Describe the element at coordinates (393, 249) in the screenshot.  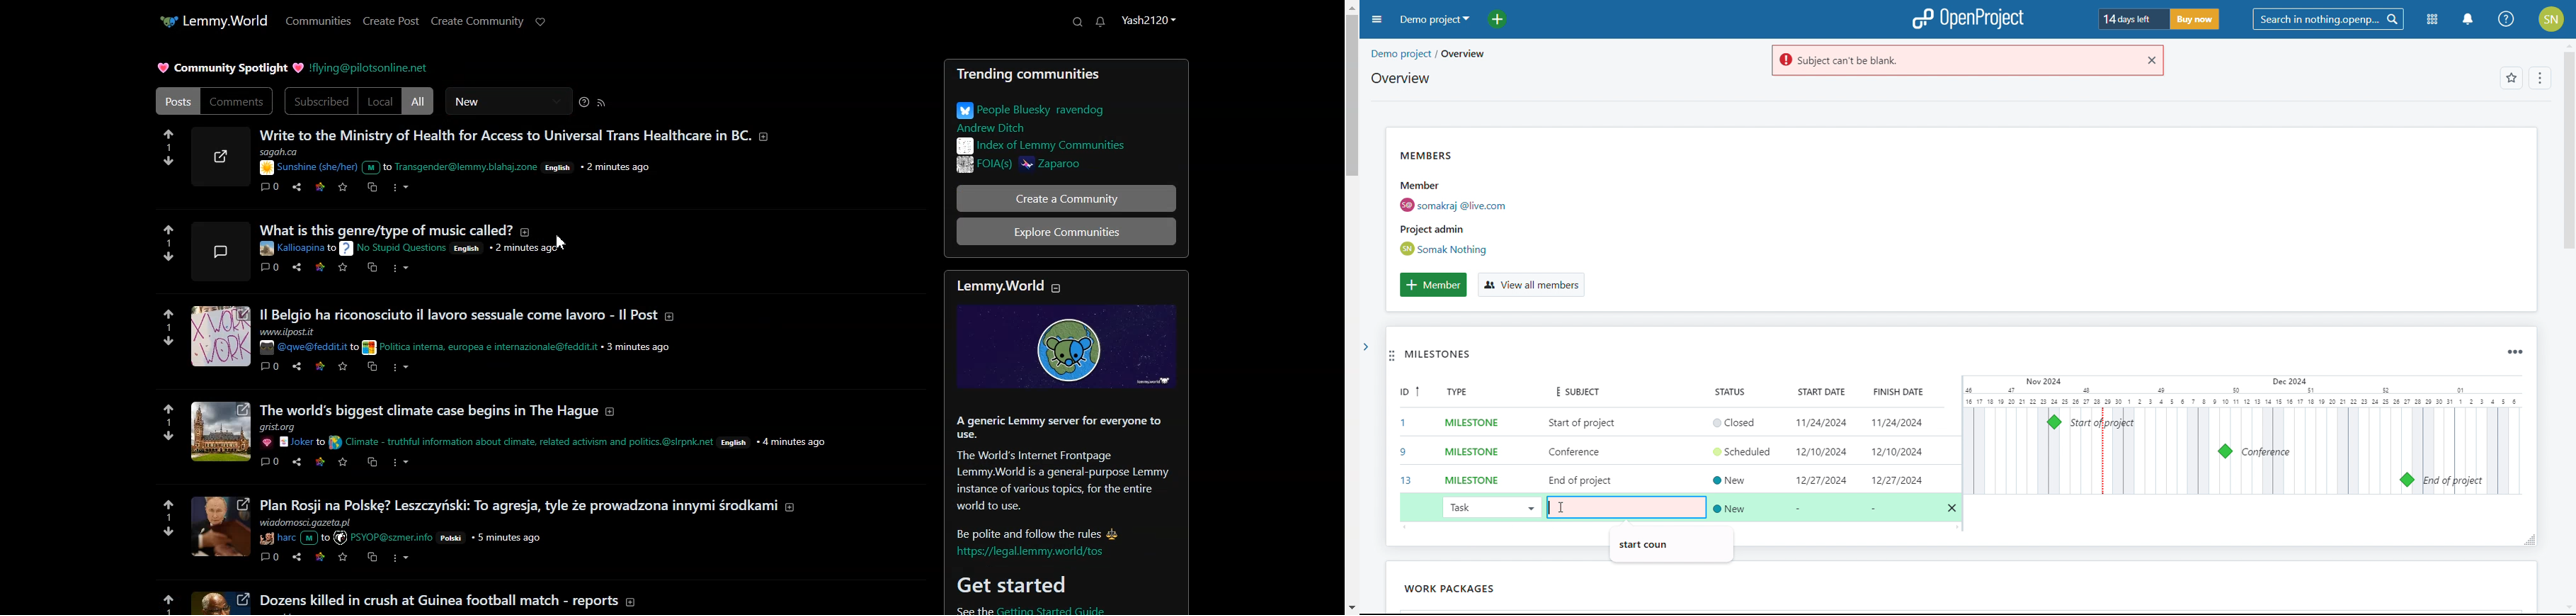
I see `Hyperlink` at that location.